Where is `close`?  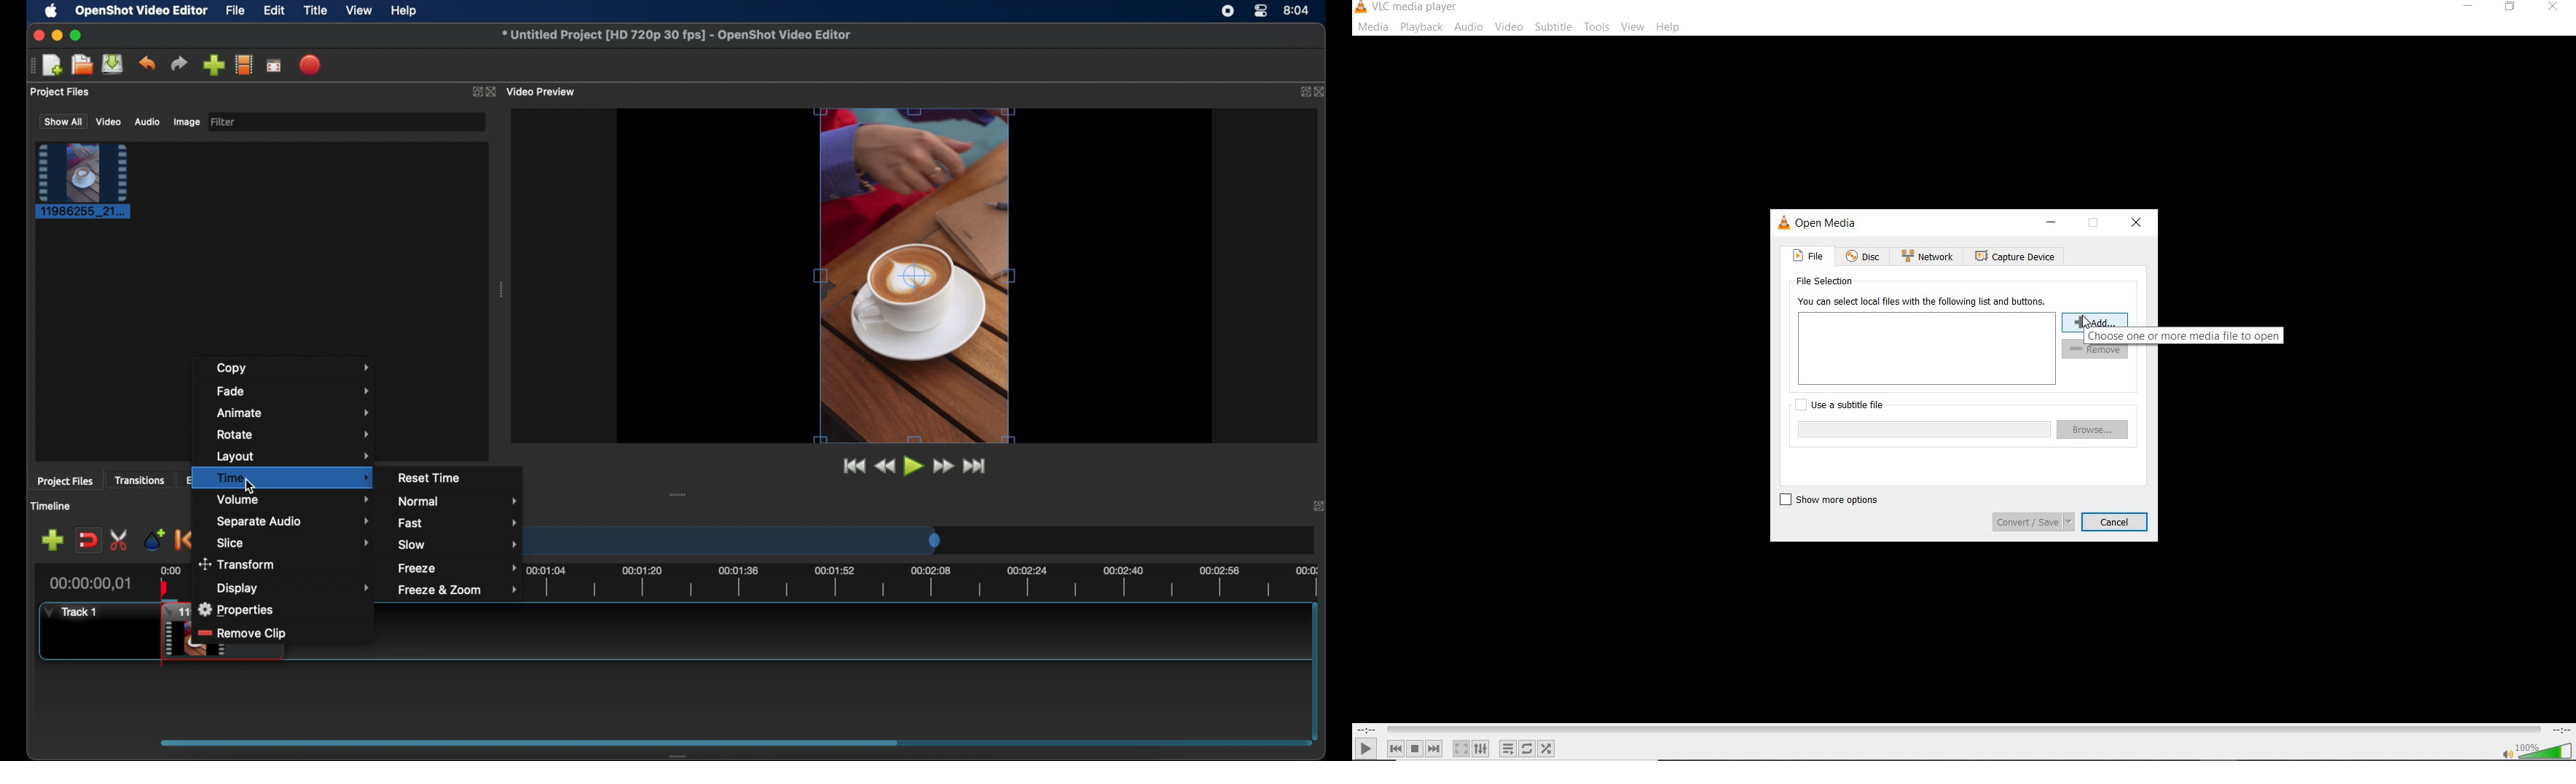
close is located at coordinates (2551, 9).